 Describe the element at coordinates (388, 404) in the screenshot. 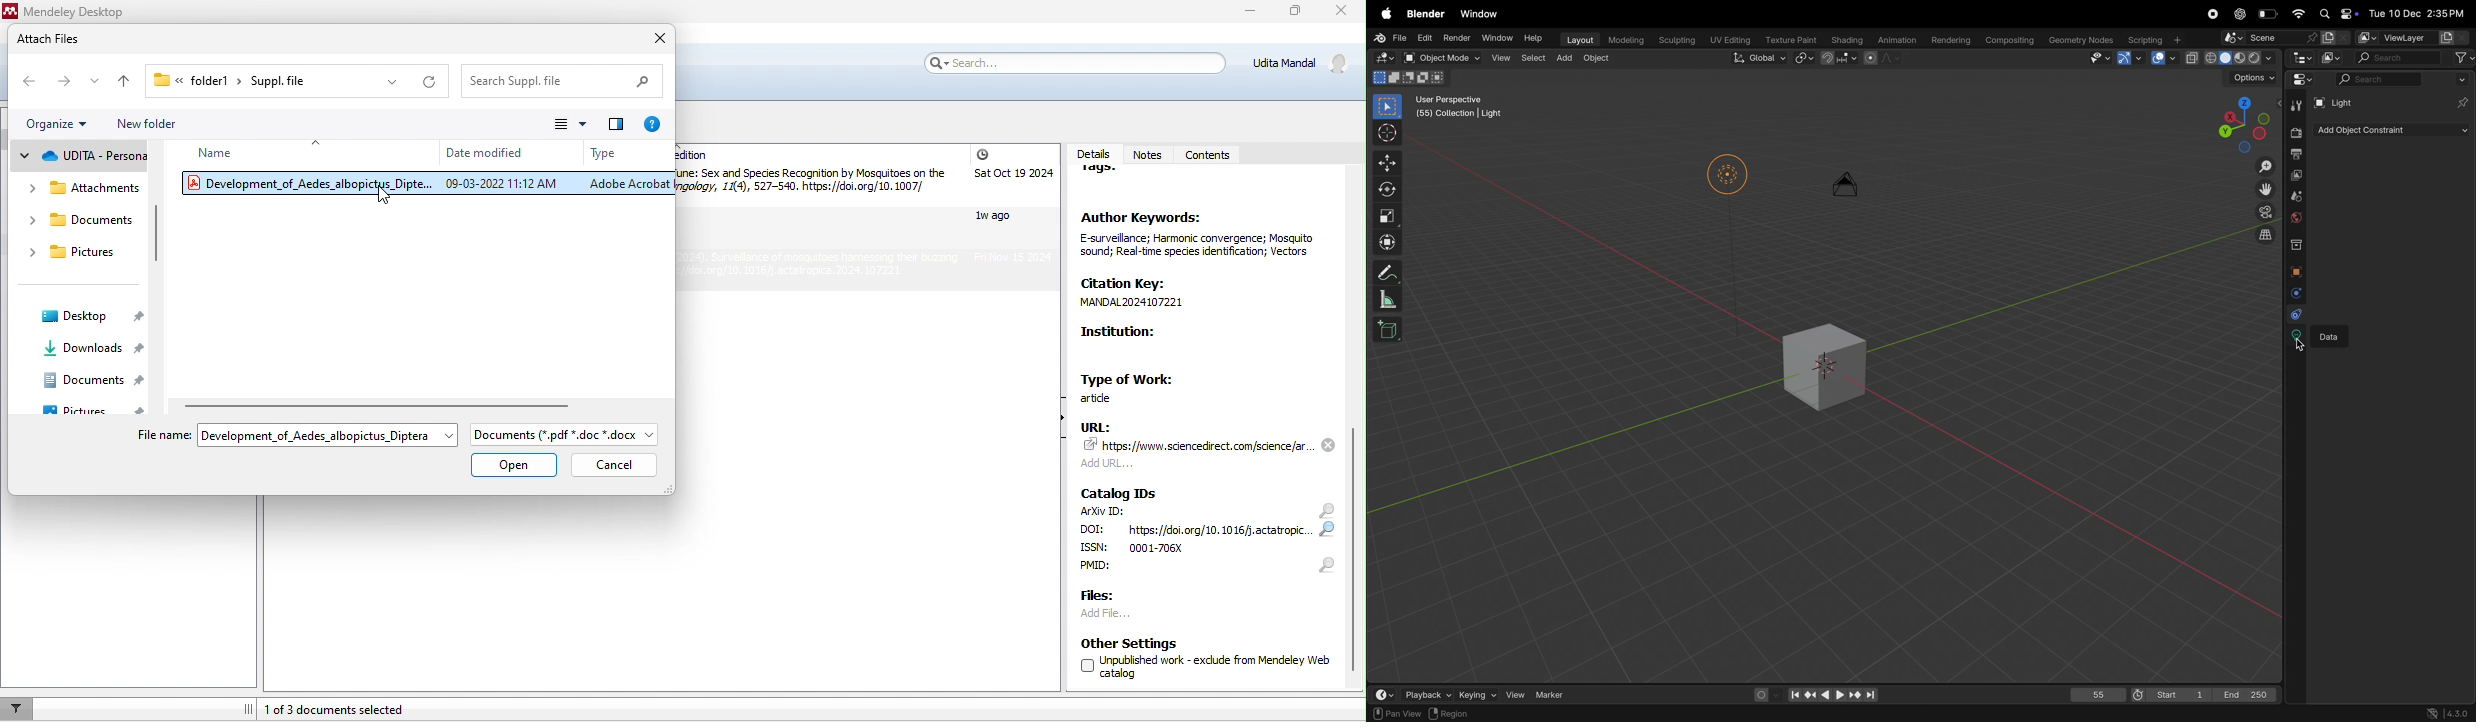

I see `horizontal slider` at that location.